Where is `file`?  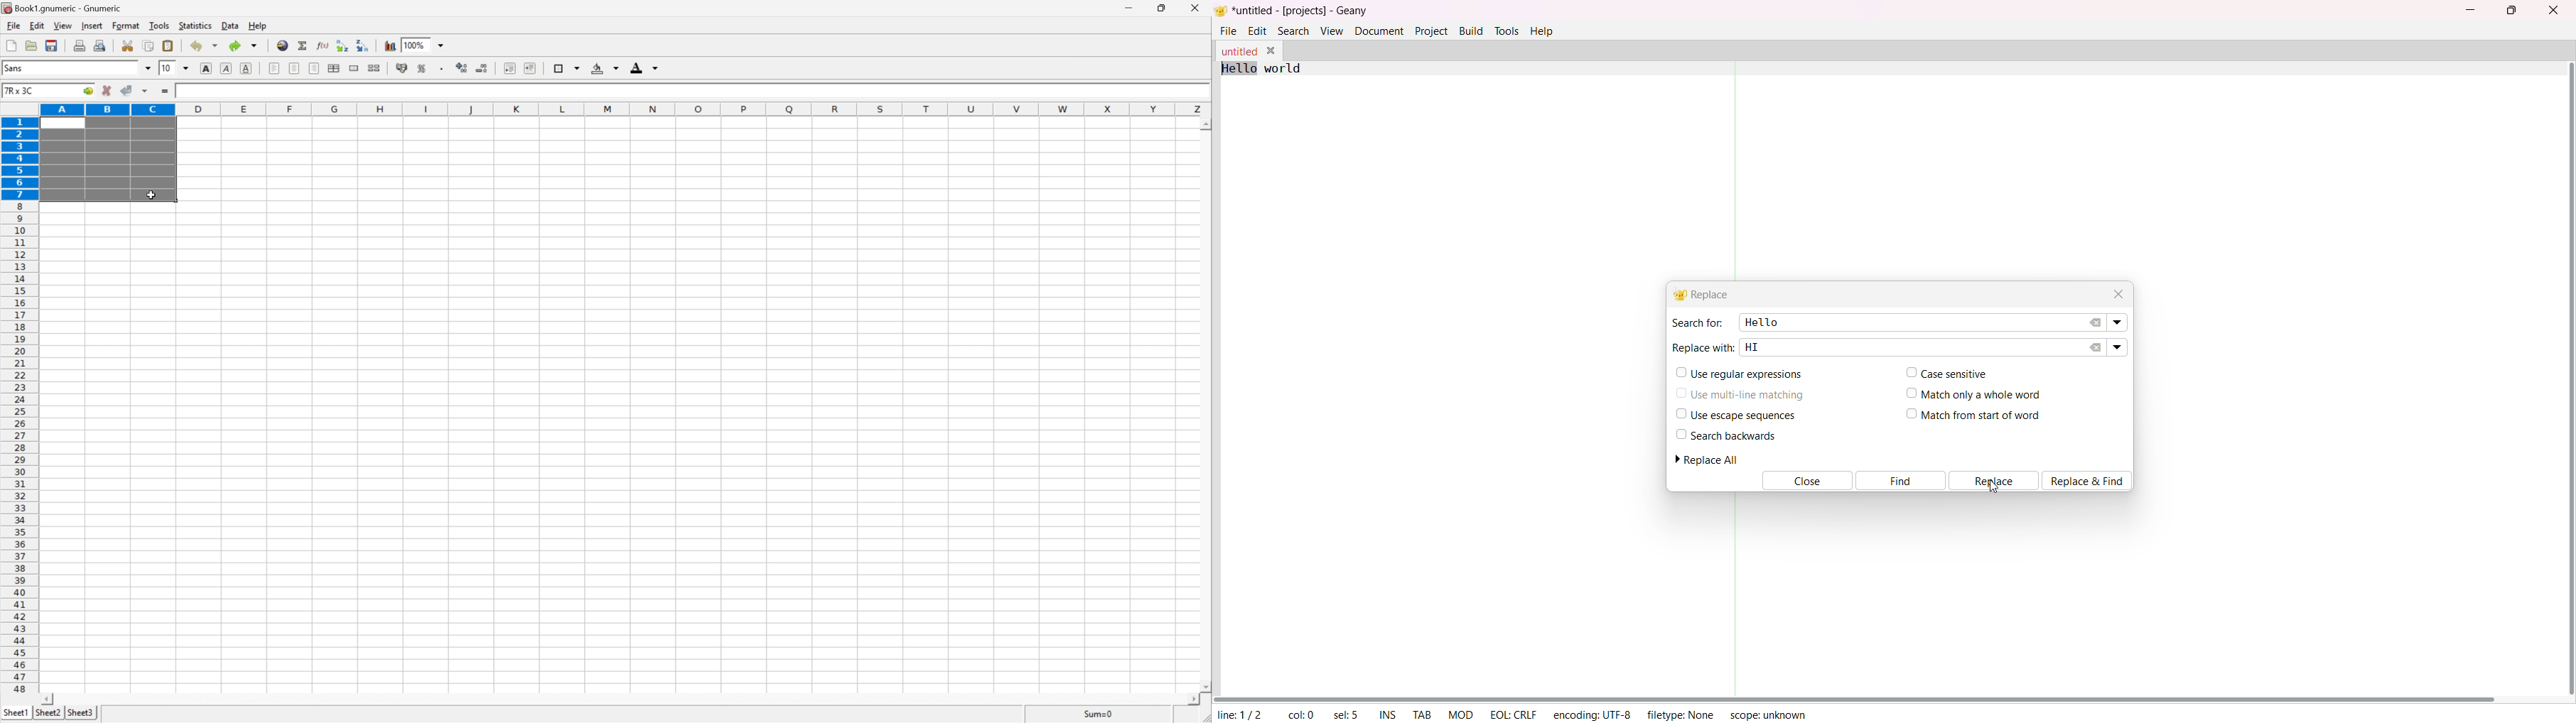
file is located at coordinates (13, 25).